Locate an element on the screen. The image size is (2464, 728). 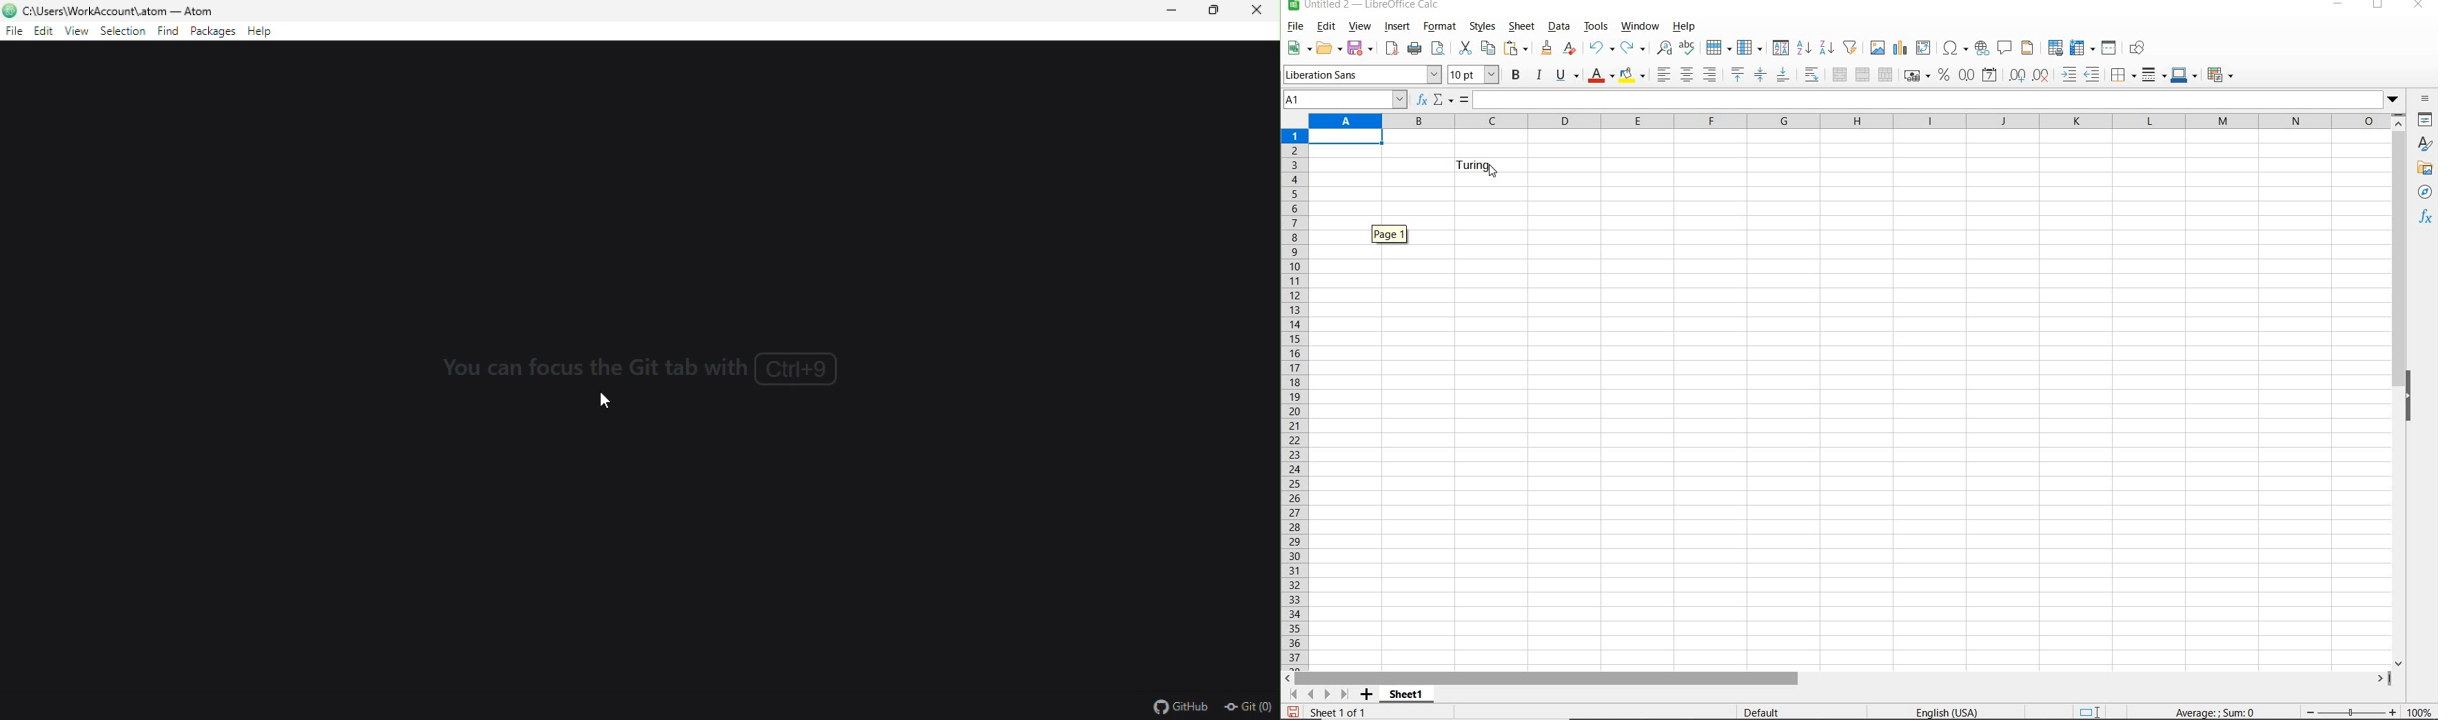
SELECT FUNCTION is located at coordinates (1443, 101).